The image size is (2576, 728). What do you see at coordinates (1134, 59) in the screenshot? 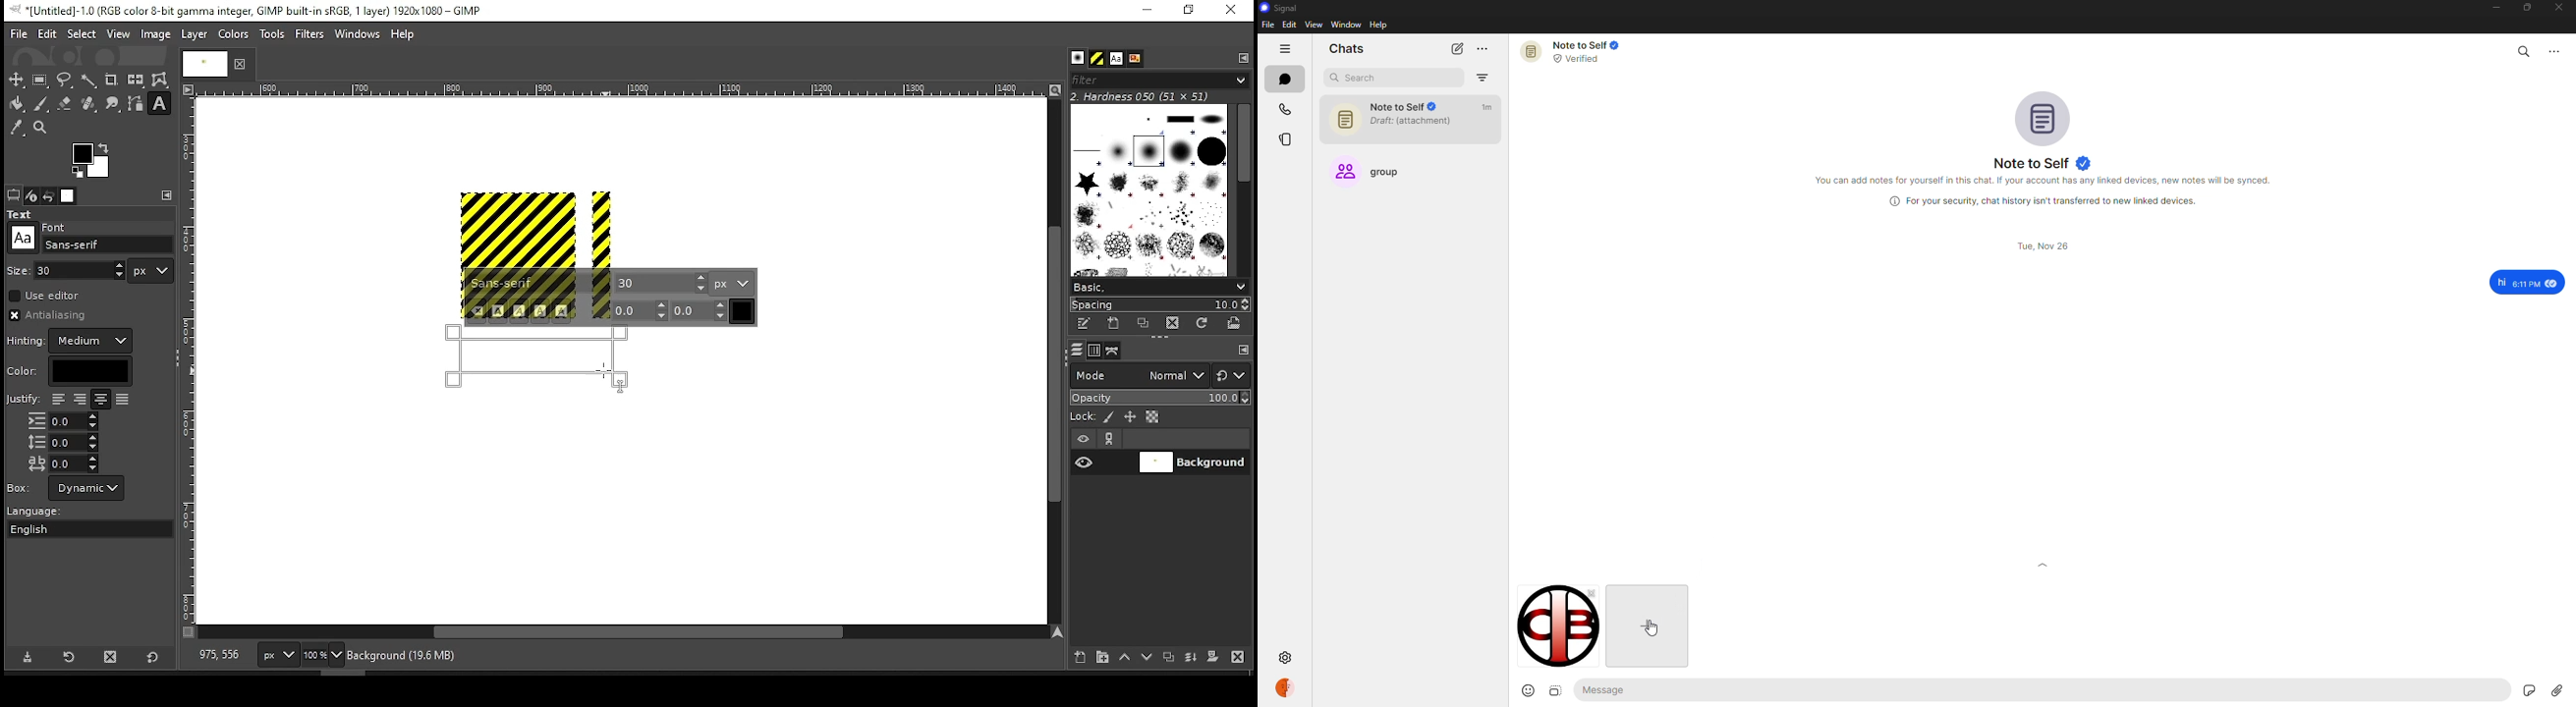
I see `document history` at bounding box center [1134, 59].